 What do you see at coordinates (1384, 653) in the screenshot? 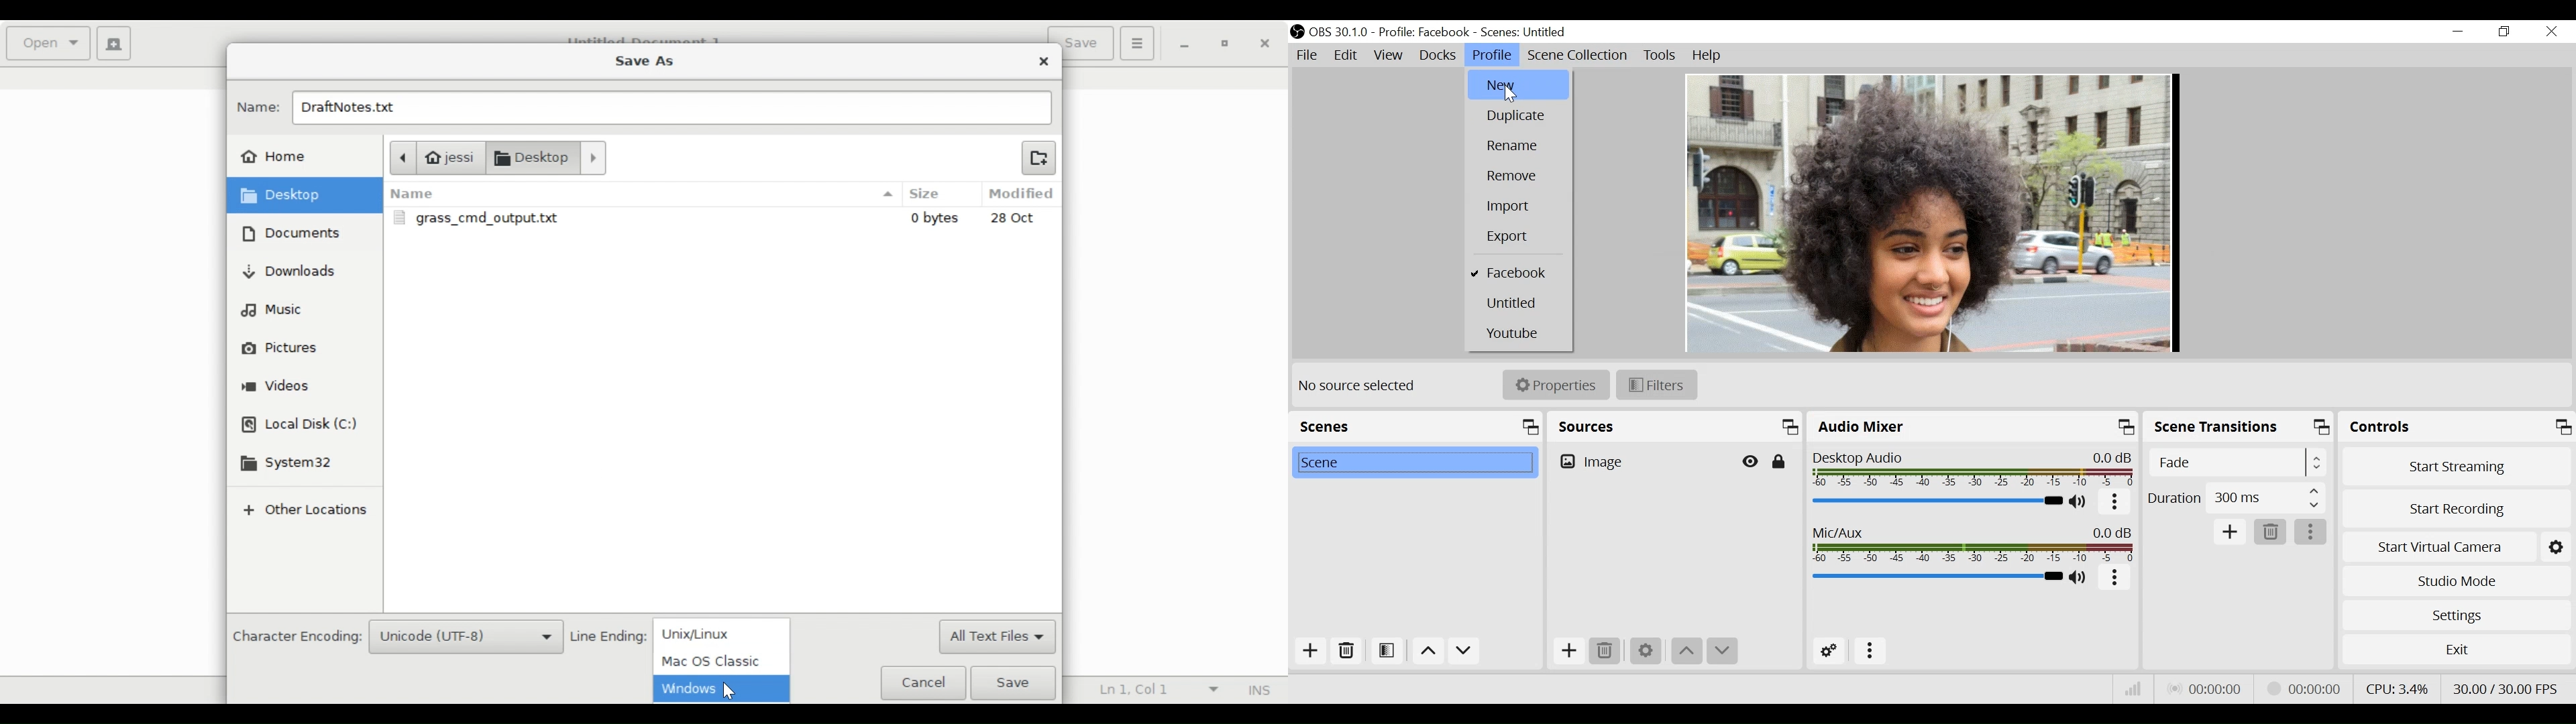
I see `Open Scene Filter ` at bounding box center [1384, 653].